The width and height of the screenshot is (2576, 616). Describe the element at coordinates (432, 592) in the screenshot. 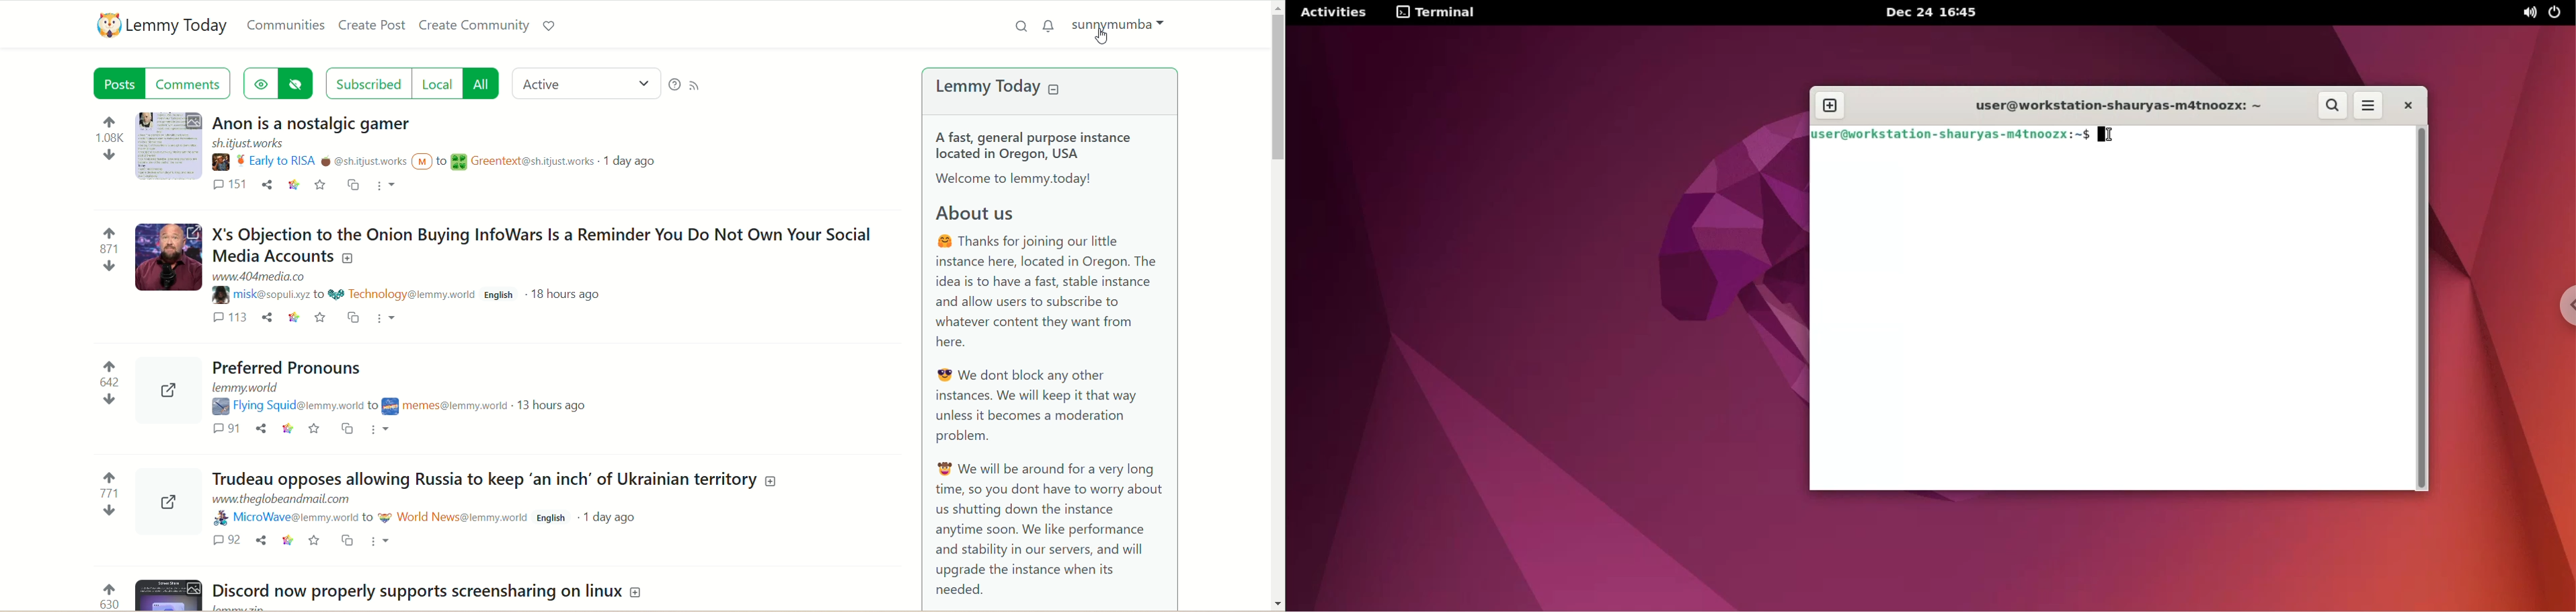

I see `Post on "Discord now properly supports screensharing on linux"` at that location.